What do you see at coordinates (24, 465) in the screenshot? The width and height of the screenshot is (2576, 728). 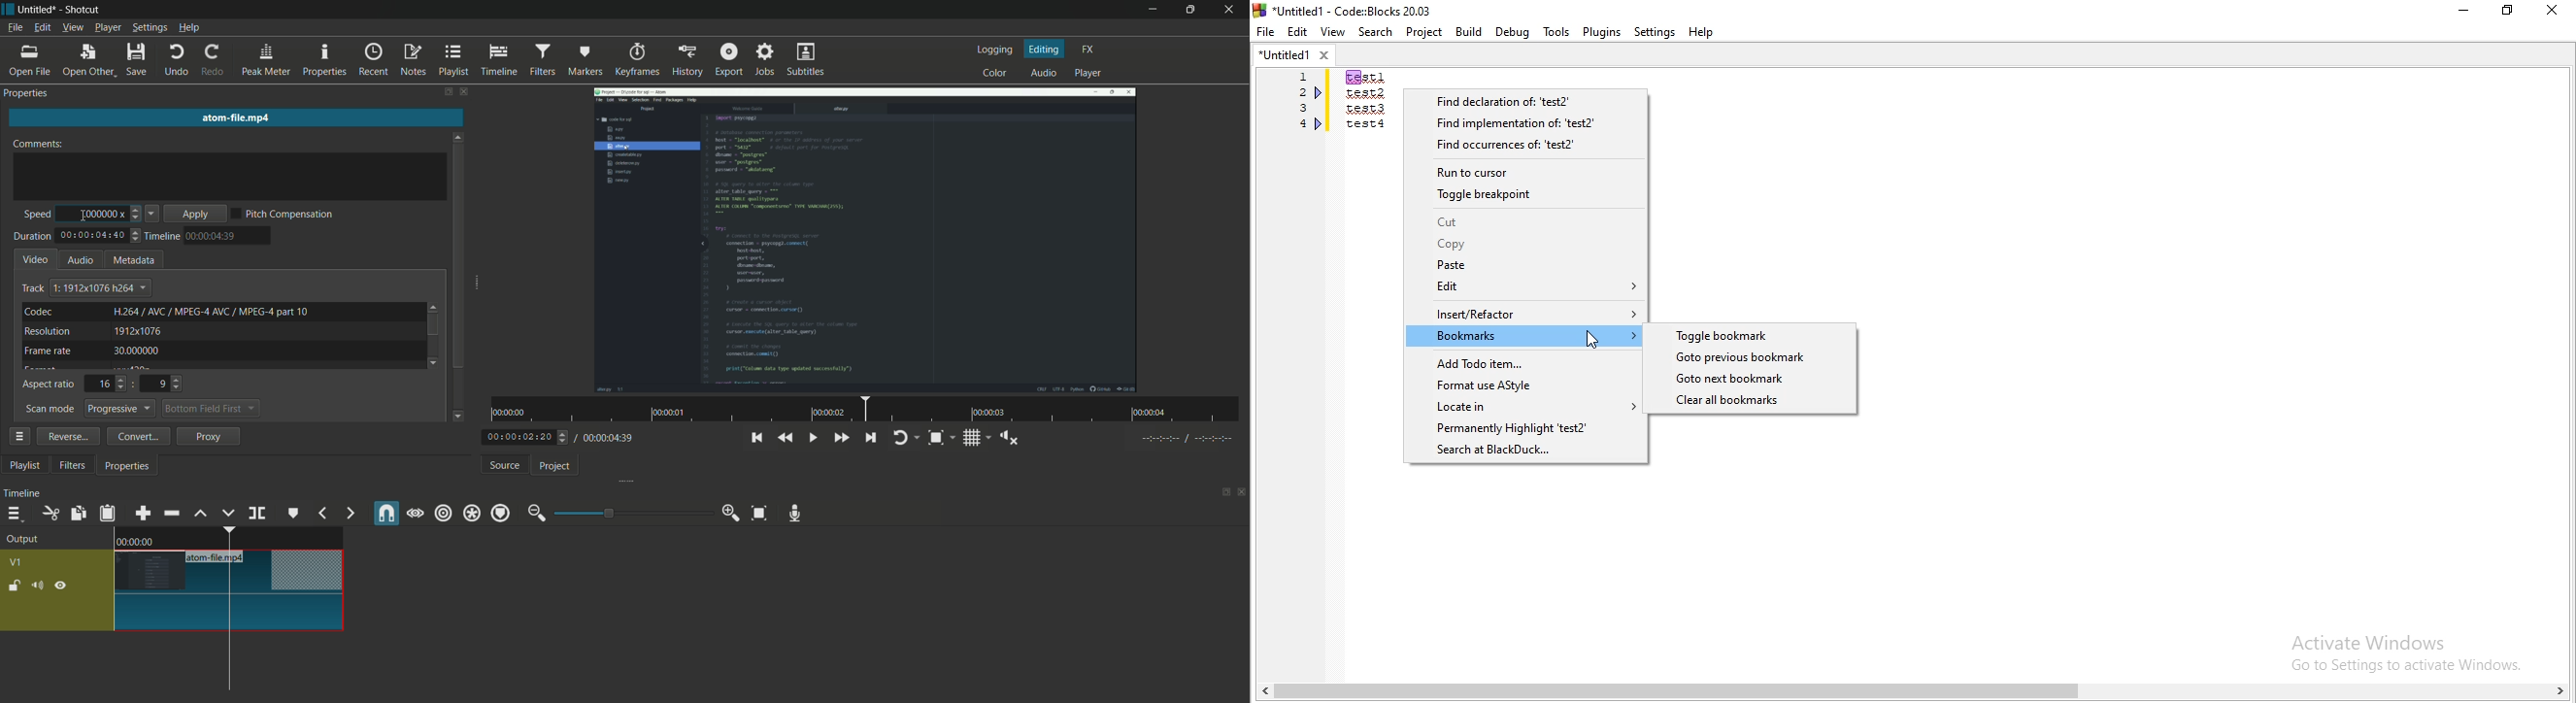 I see `playlist` at bounding box center [24, 465].